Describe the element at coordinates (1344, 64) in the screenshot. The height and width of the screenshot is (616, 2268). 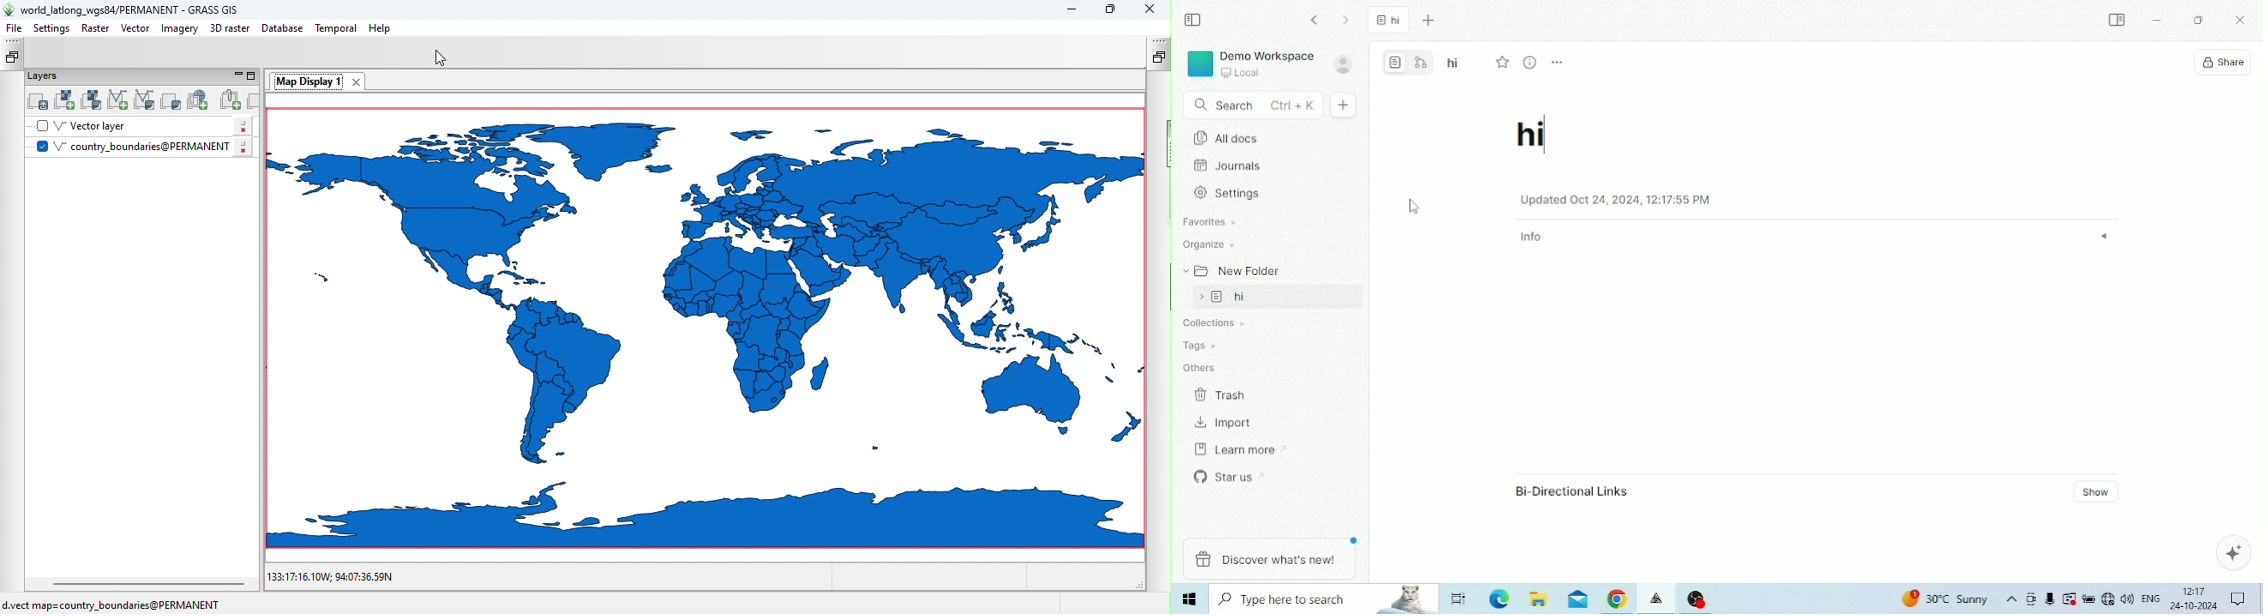
I see `Account` at that location.